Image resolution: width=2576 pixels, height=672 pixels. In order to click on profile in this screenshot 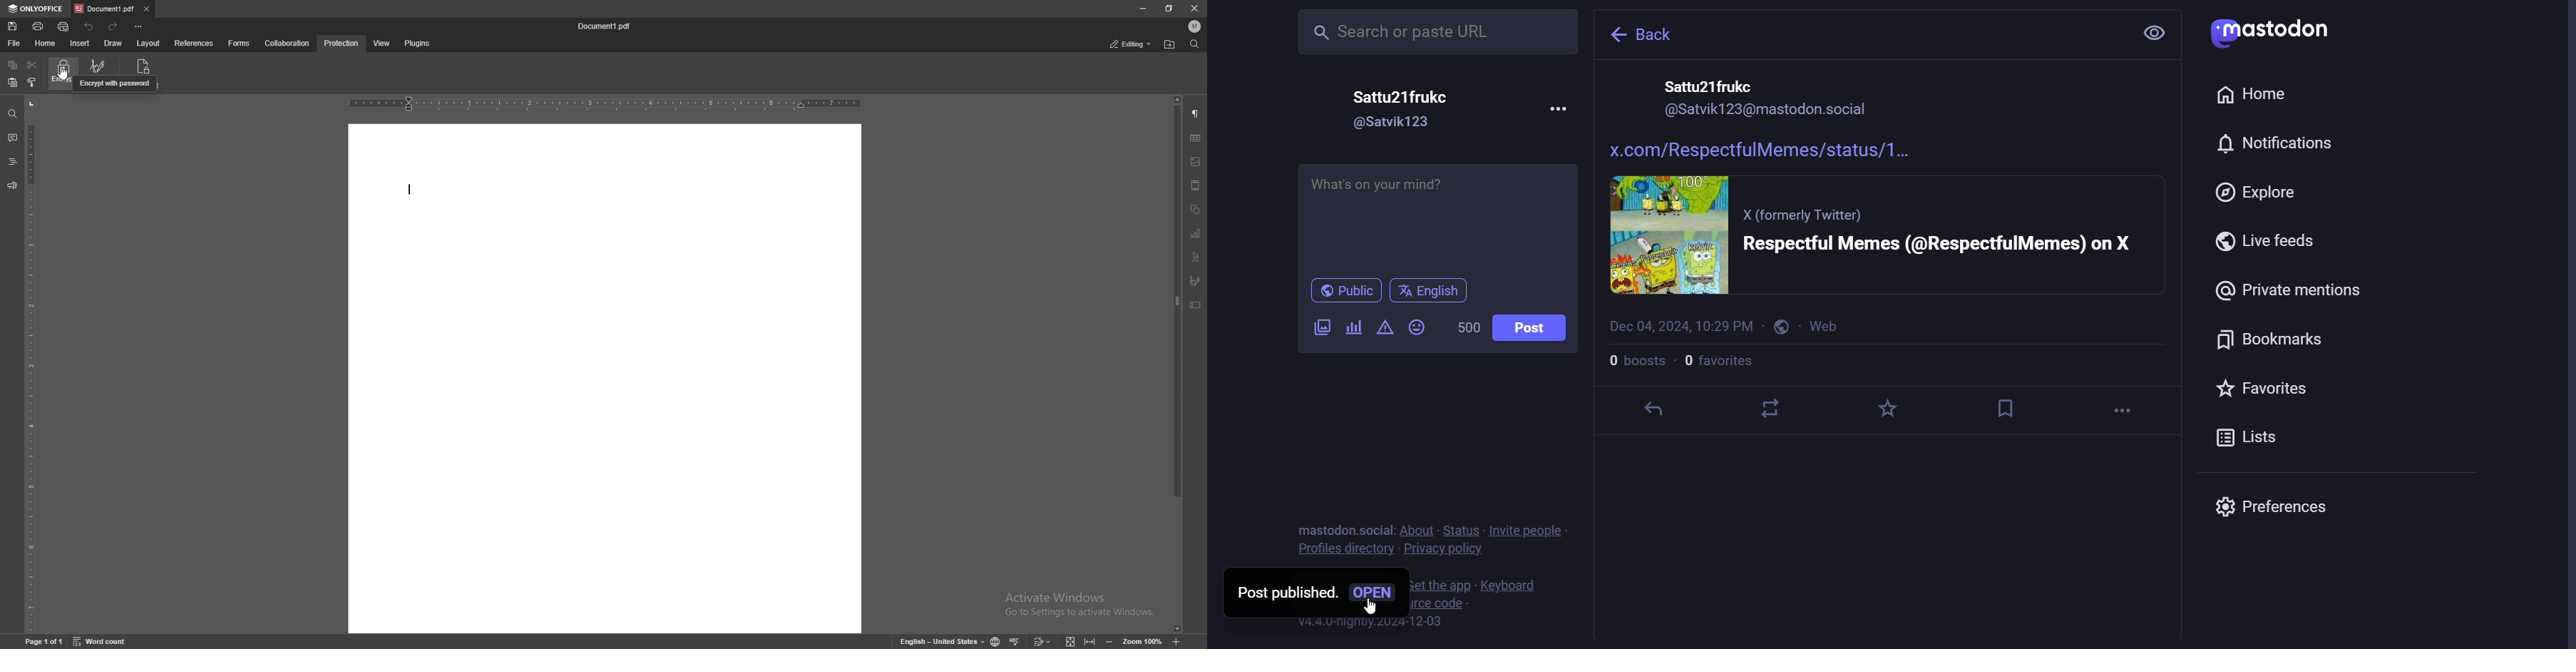, I will do `click(1193, 26)`.